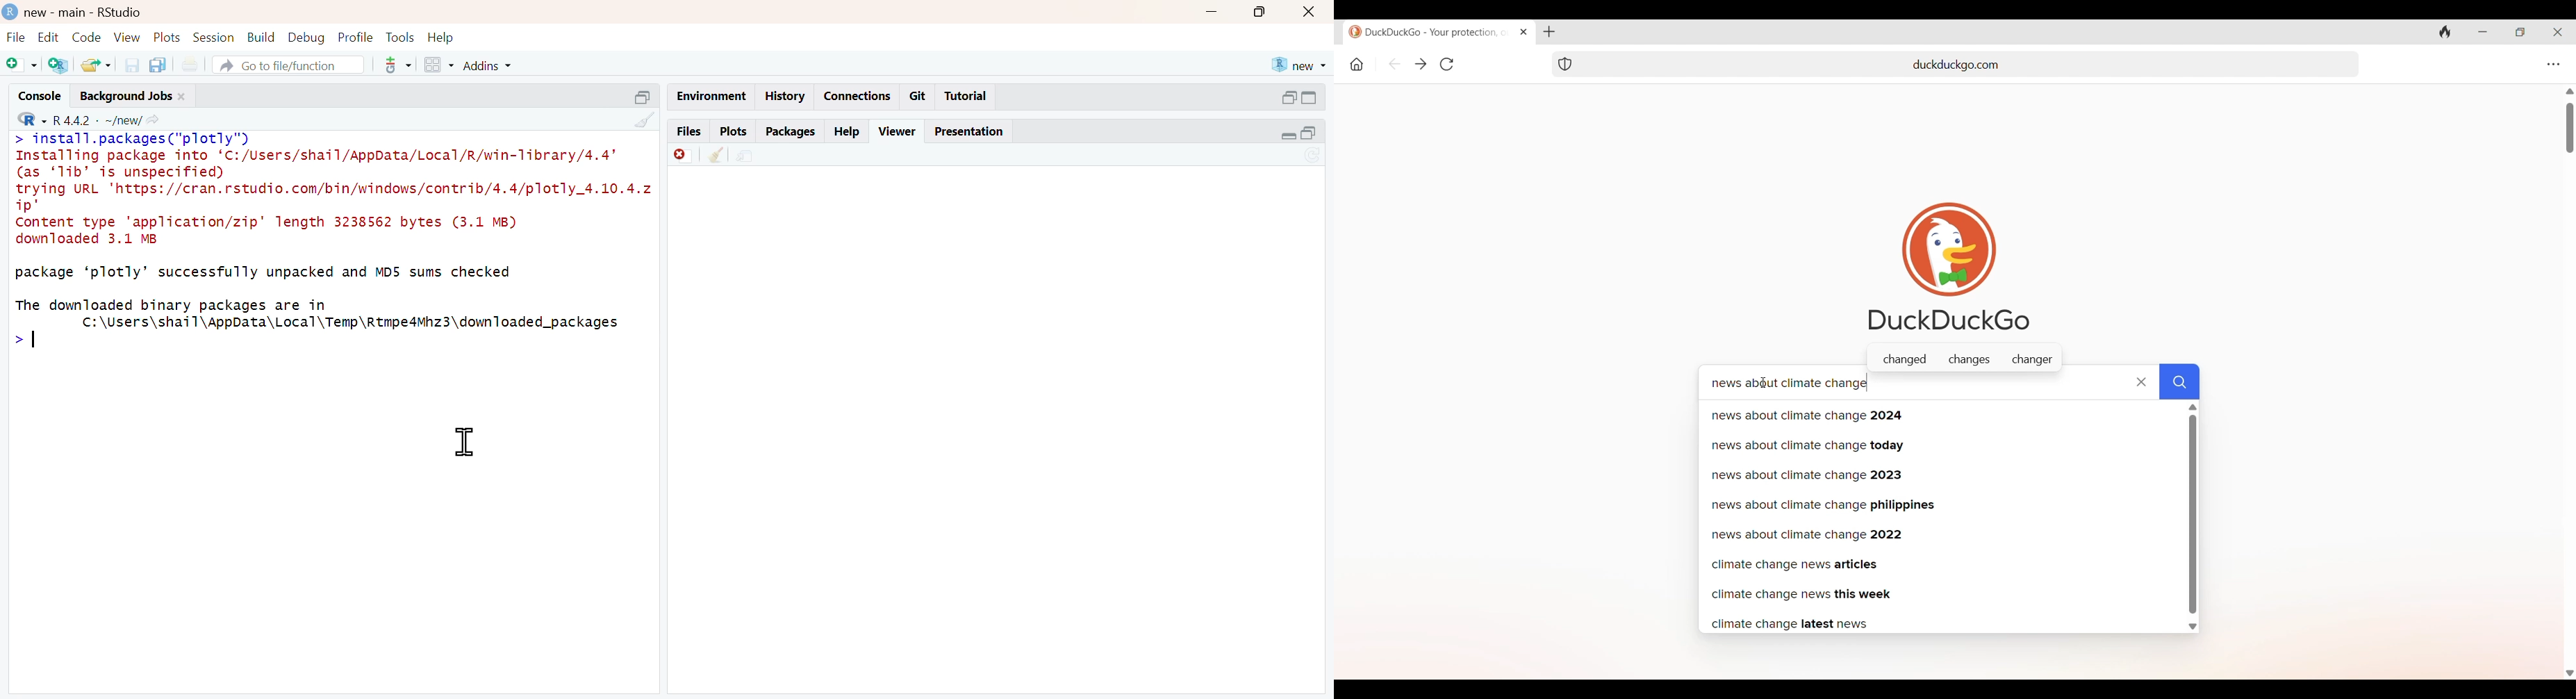  I want to click on show in new window, so click(748, 155).